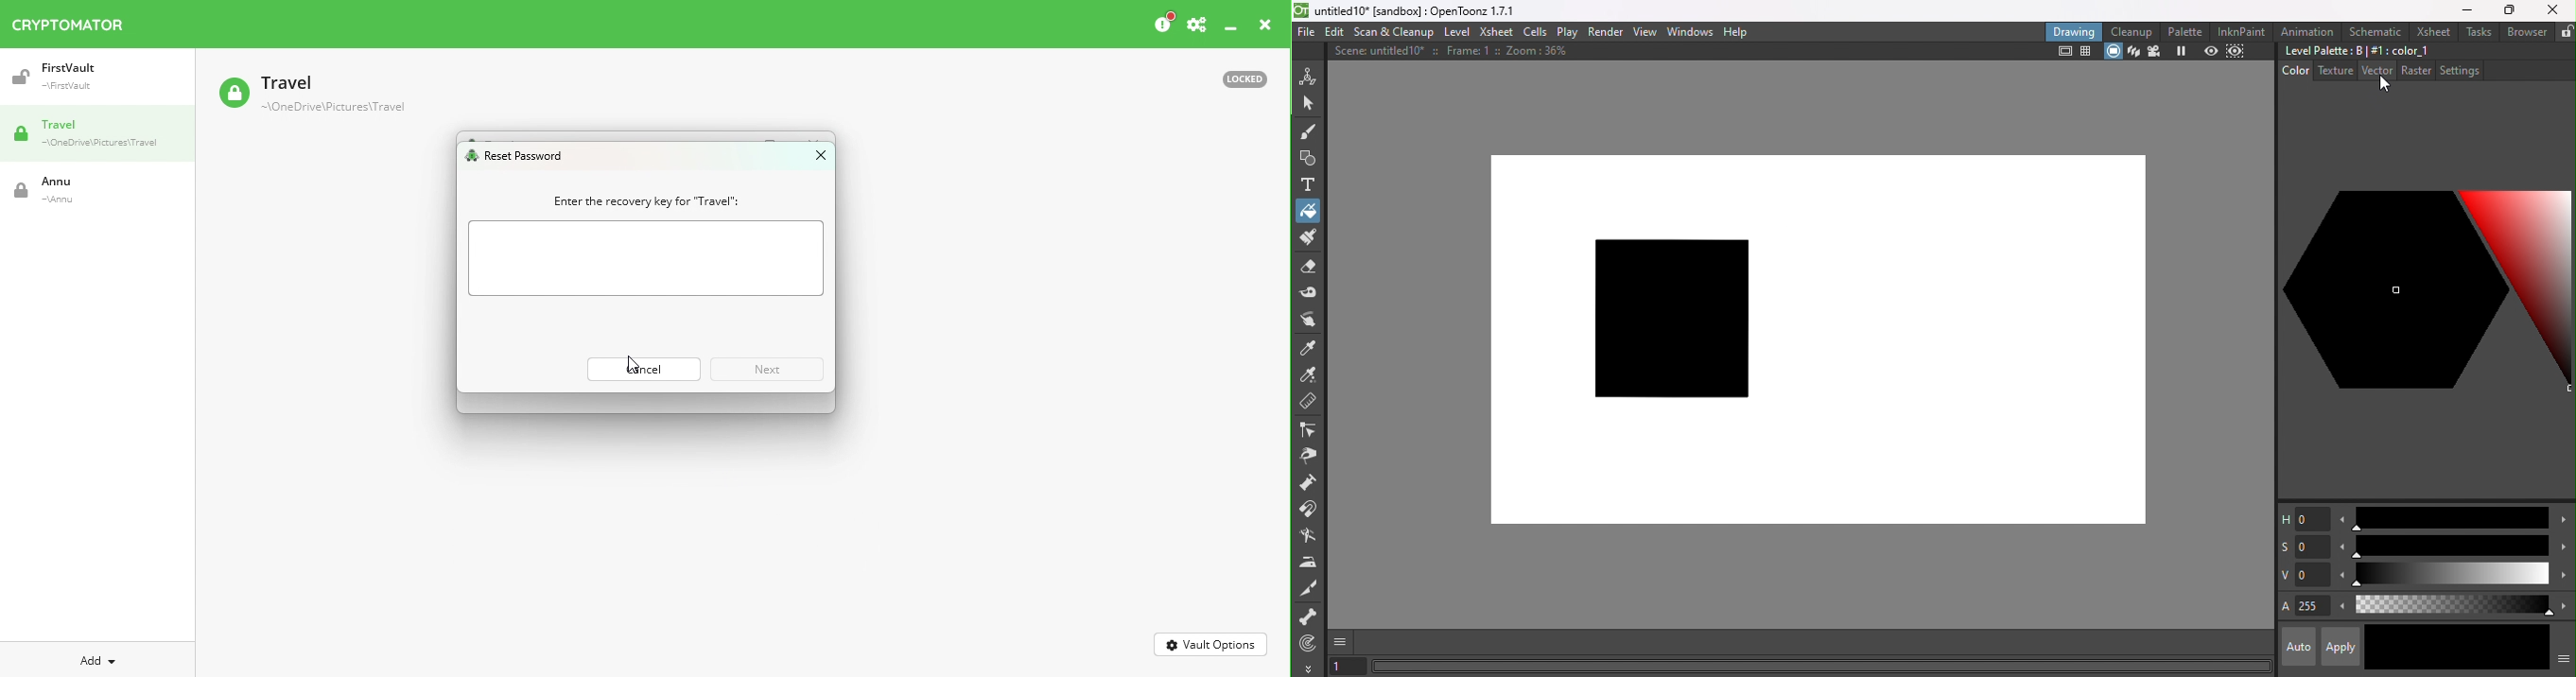  I want to click on Close, so click(2554, 9).